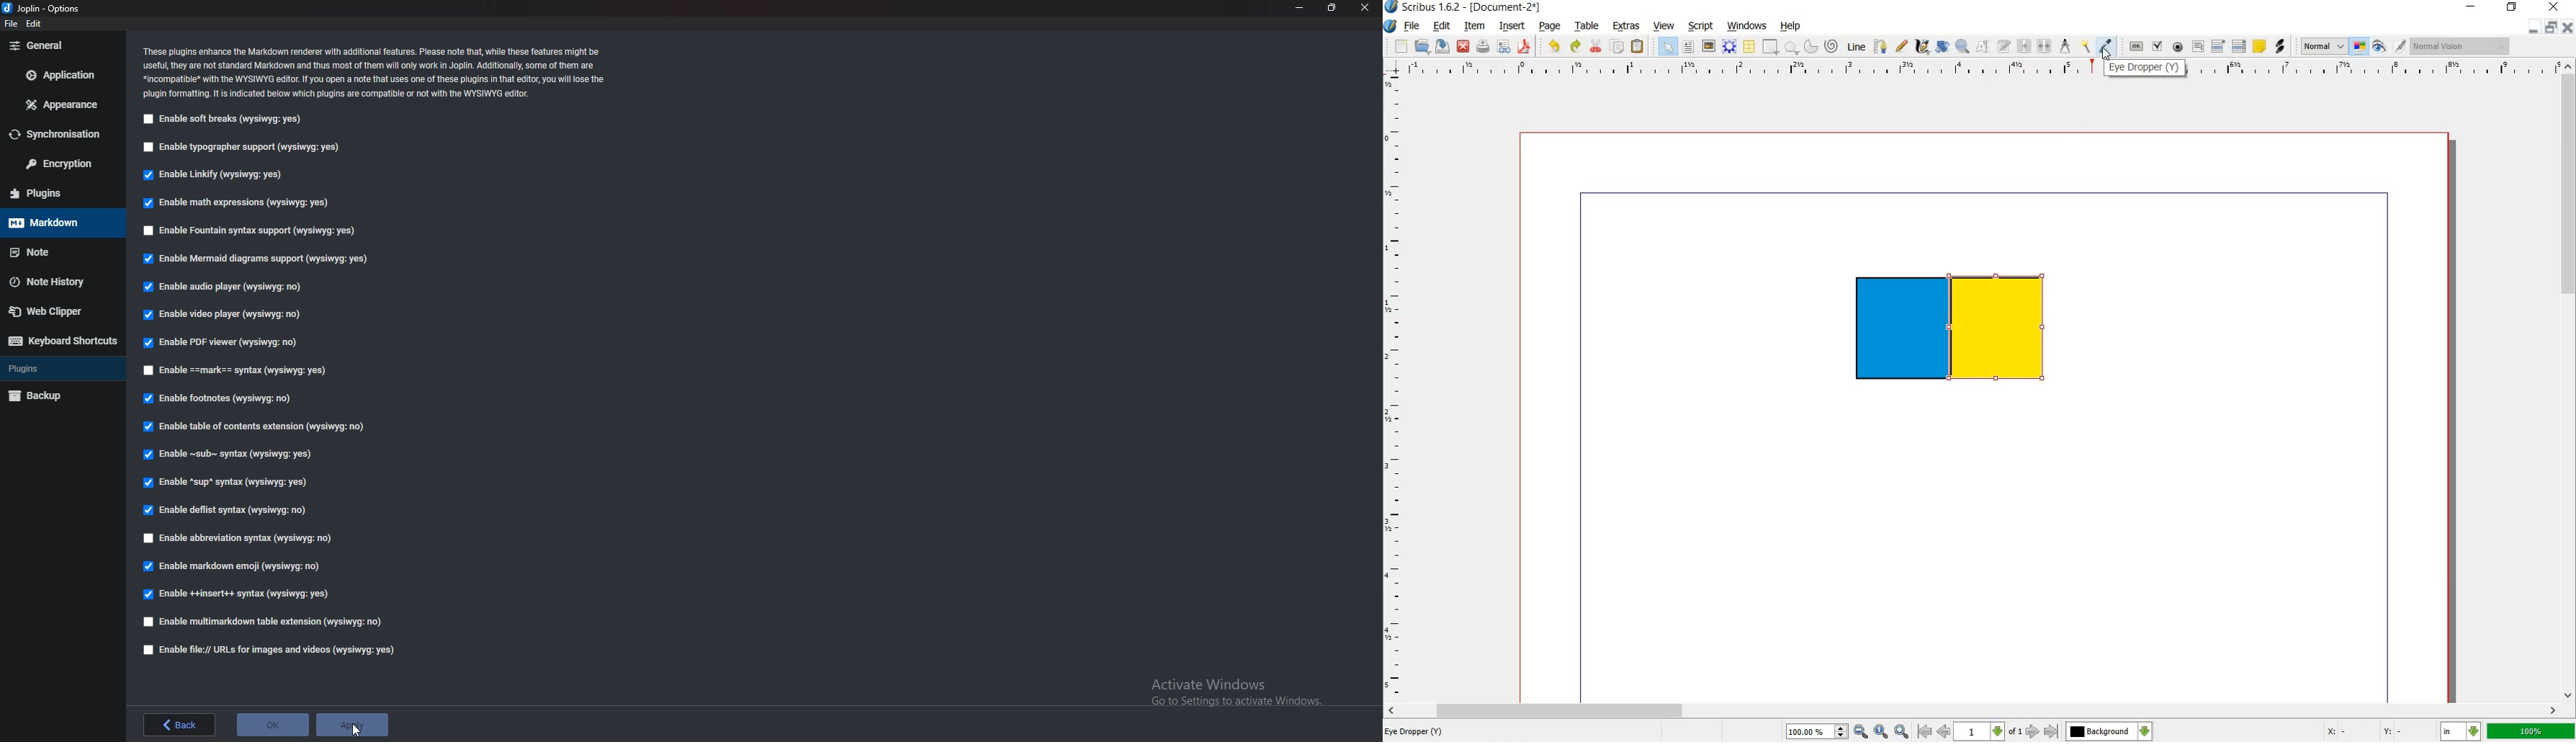 The width and height of the screenshot is (2576, 756). I want to click on save, so click(1442, 47).